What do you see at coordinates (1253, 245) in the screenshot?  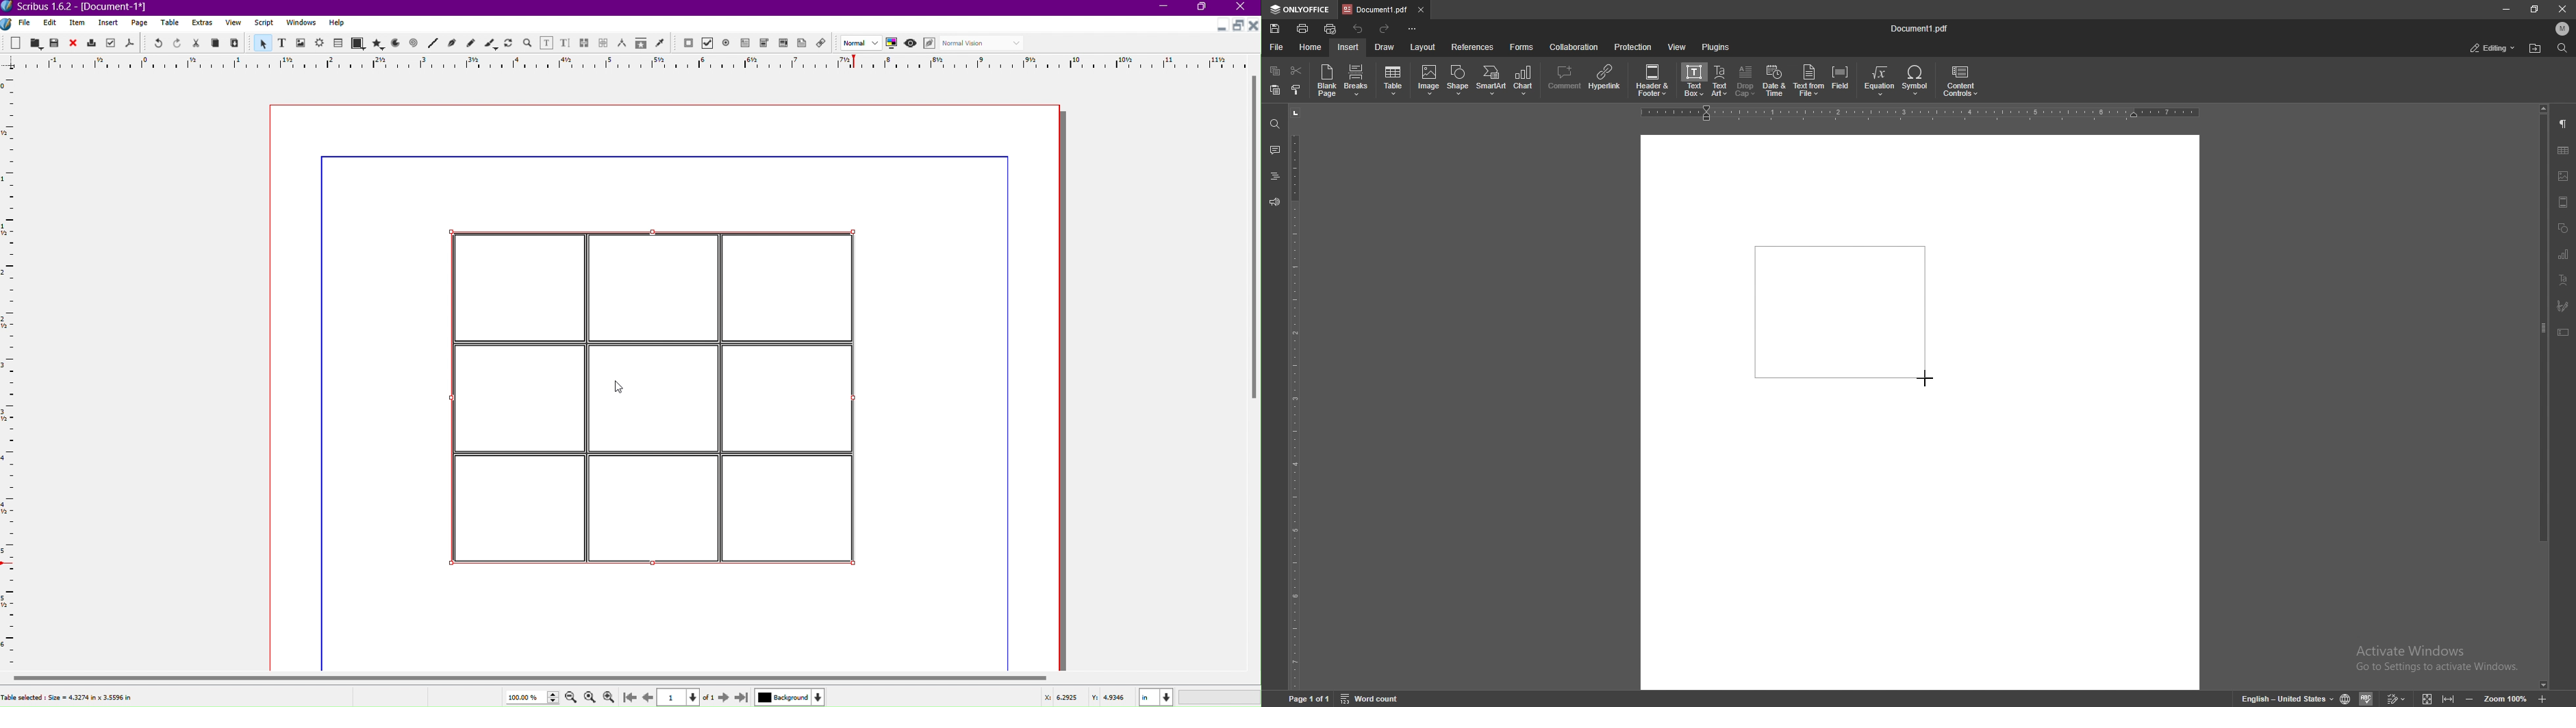 I see `Scrollbar` at bounding box center [1253, 245].